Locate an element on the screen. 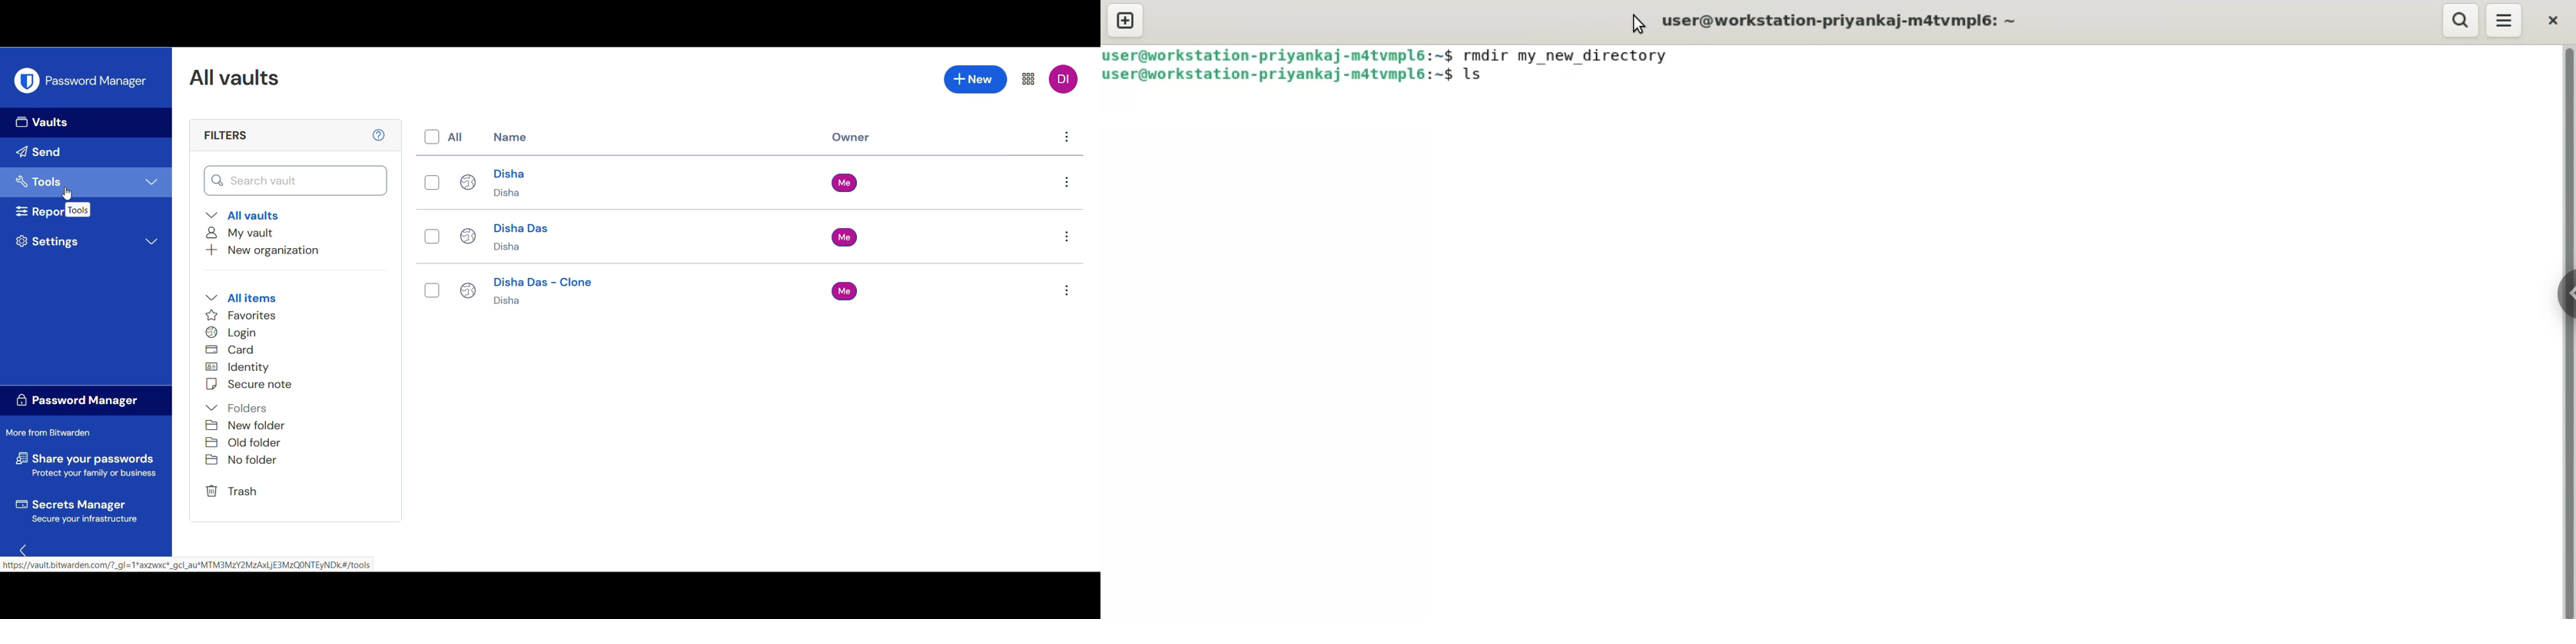 The height and width of the screenshot is (644, 2576). New folder is located at coordinates (258, 425).